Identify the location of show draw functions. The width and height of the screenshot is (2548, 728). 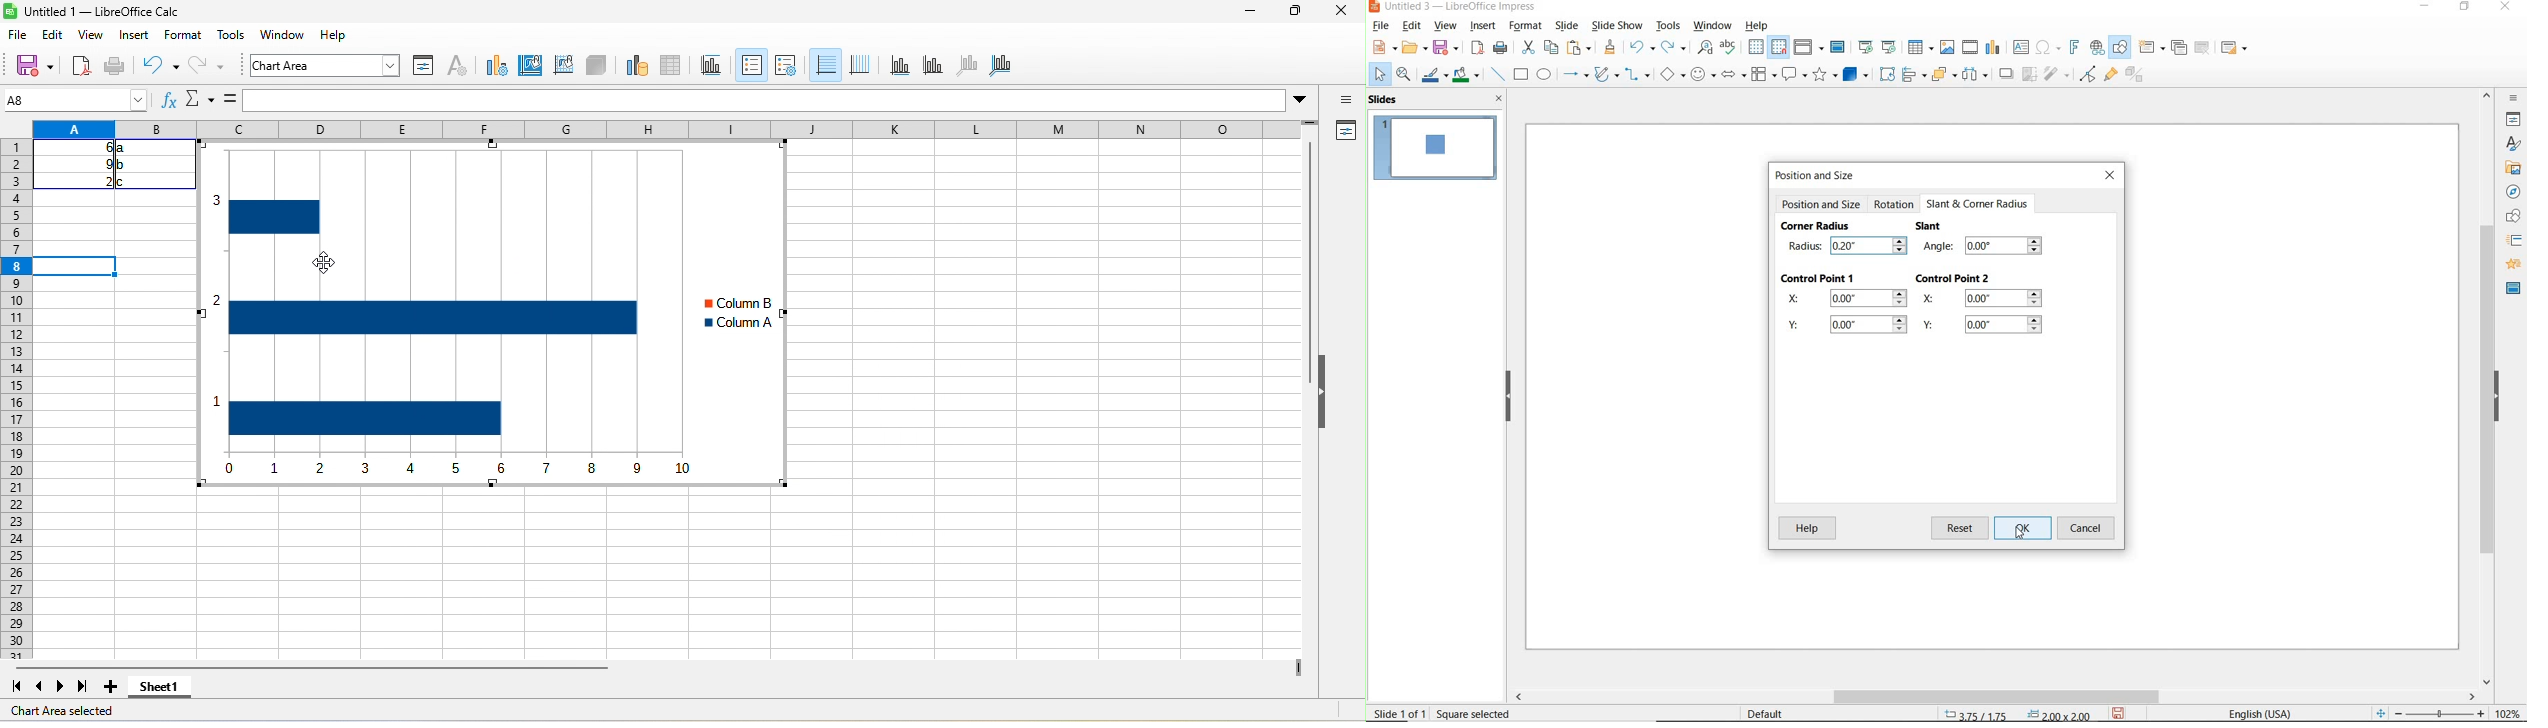
(2122, 48).